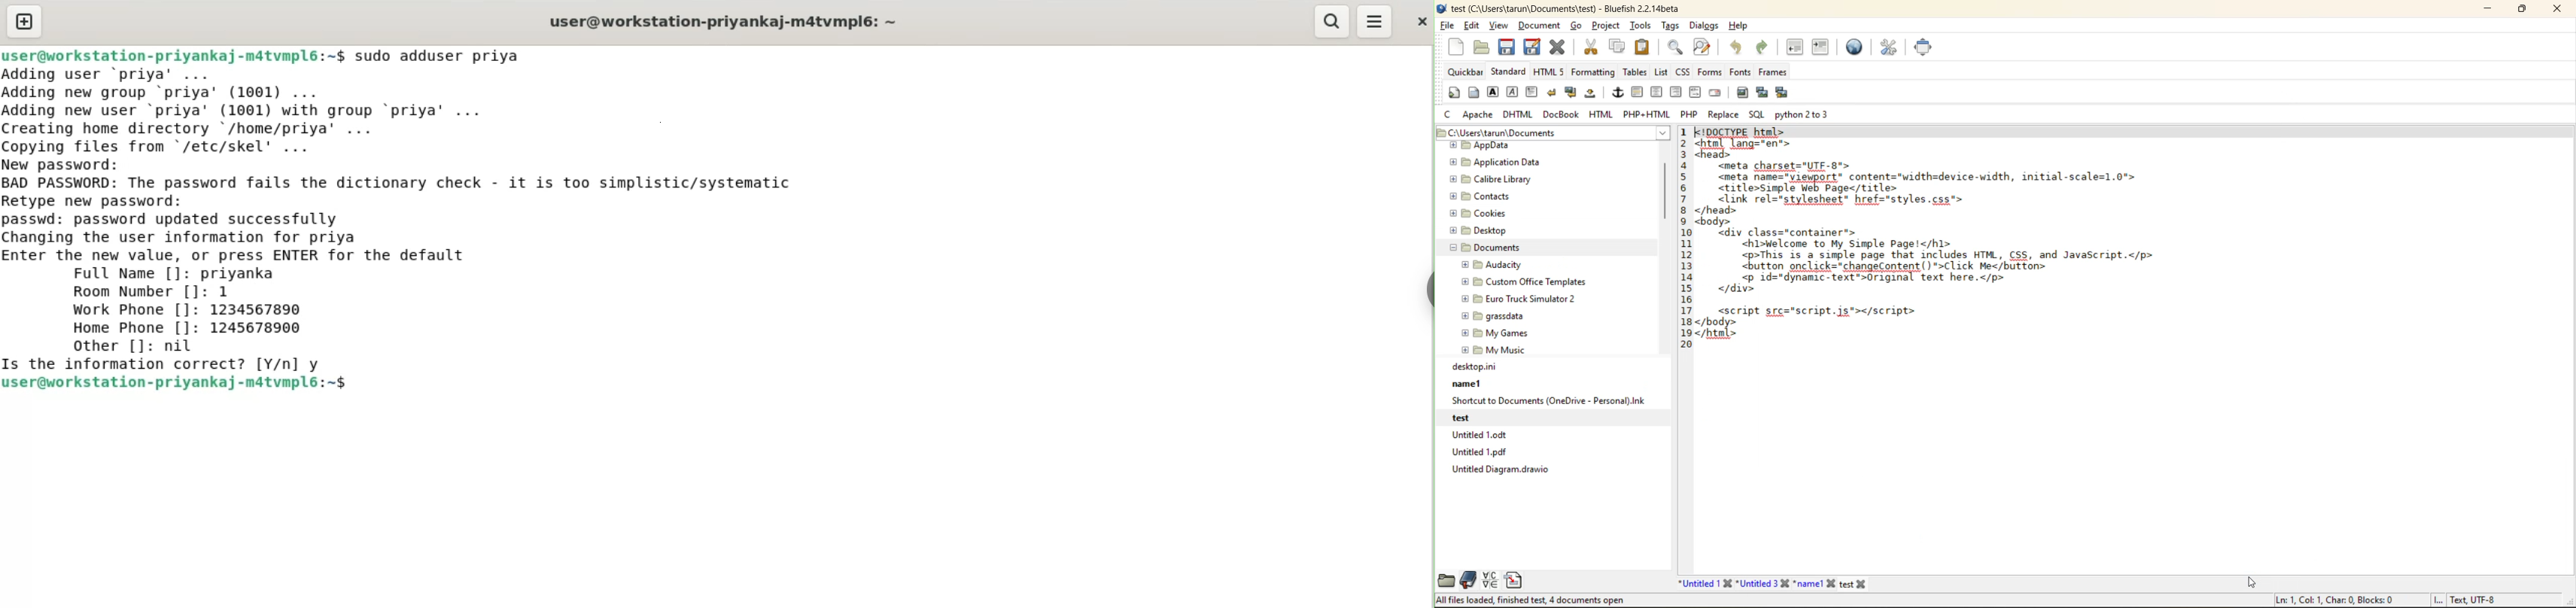 Image resolution: width=2576 pixels, height=616 pixels. What do you see at coordinates (1888, 47) in the screenshot?
I see `edit preferences` at bounding box center [1888, 47].